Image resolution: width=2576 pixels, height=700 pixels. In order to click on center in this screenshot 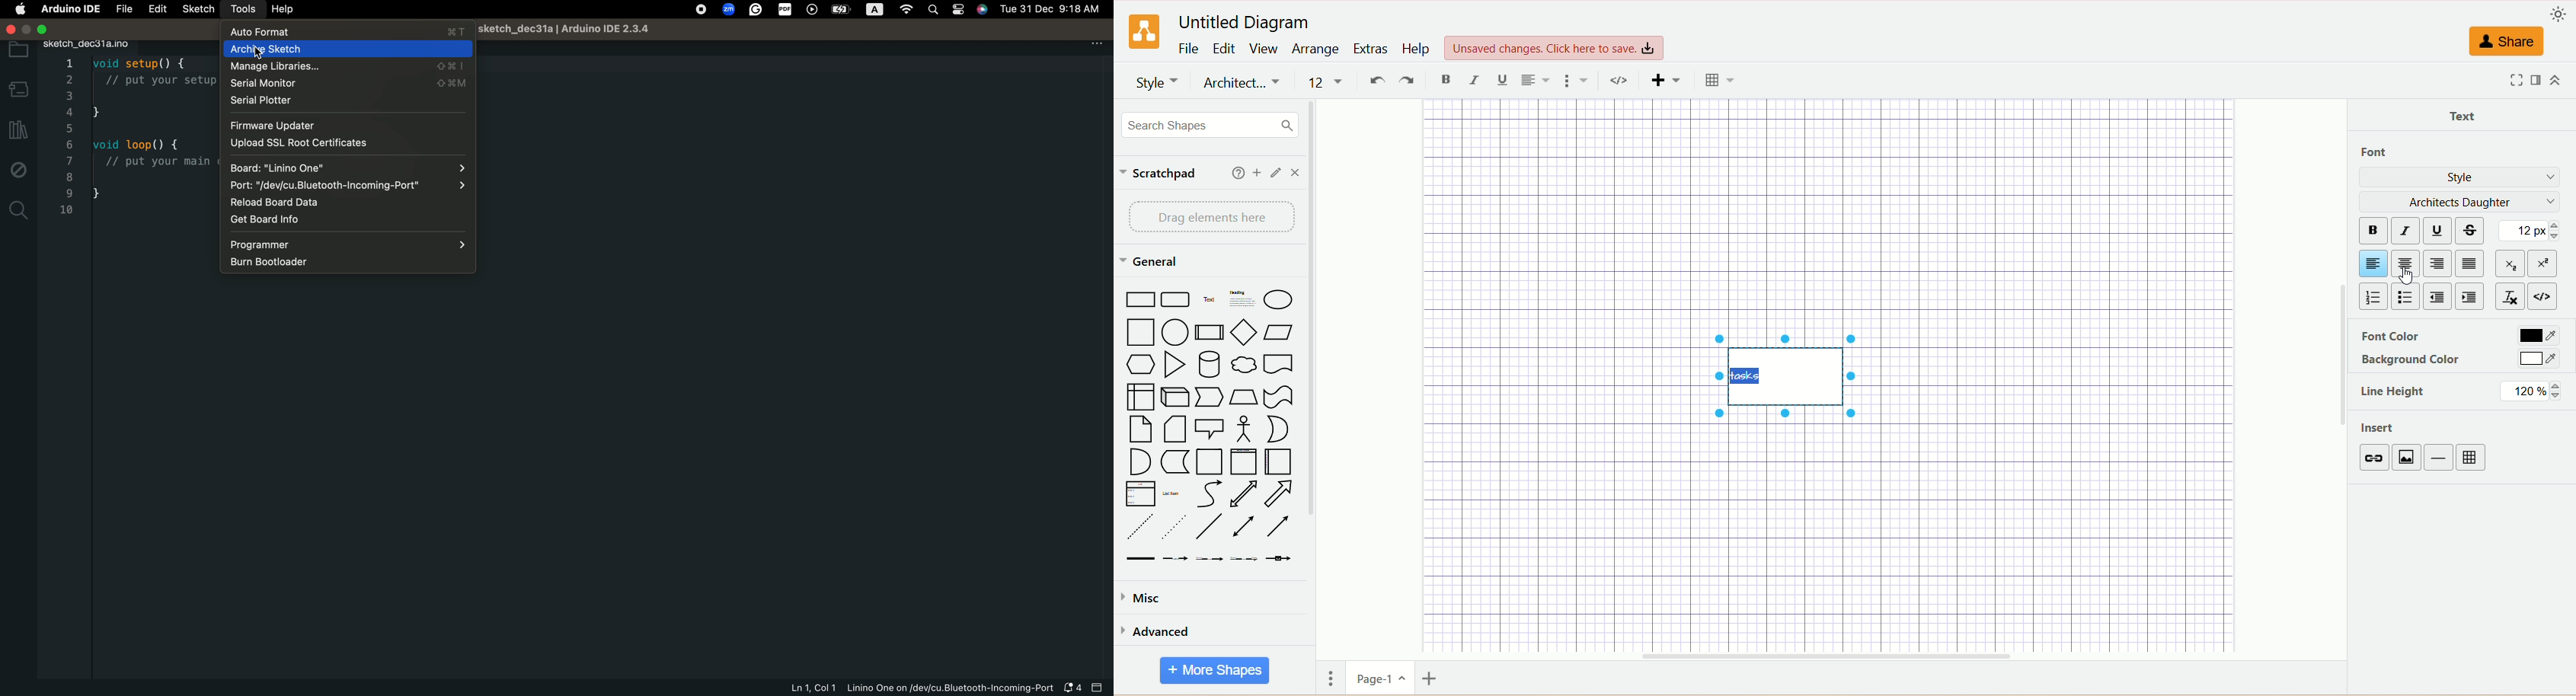, I will do `click(2404, 263)`.